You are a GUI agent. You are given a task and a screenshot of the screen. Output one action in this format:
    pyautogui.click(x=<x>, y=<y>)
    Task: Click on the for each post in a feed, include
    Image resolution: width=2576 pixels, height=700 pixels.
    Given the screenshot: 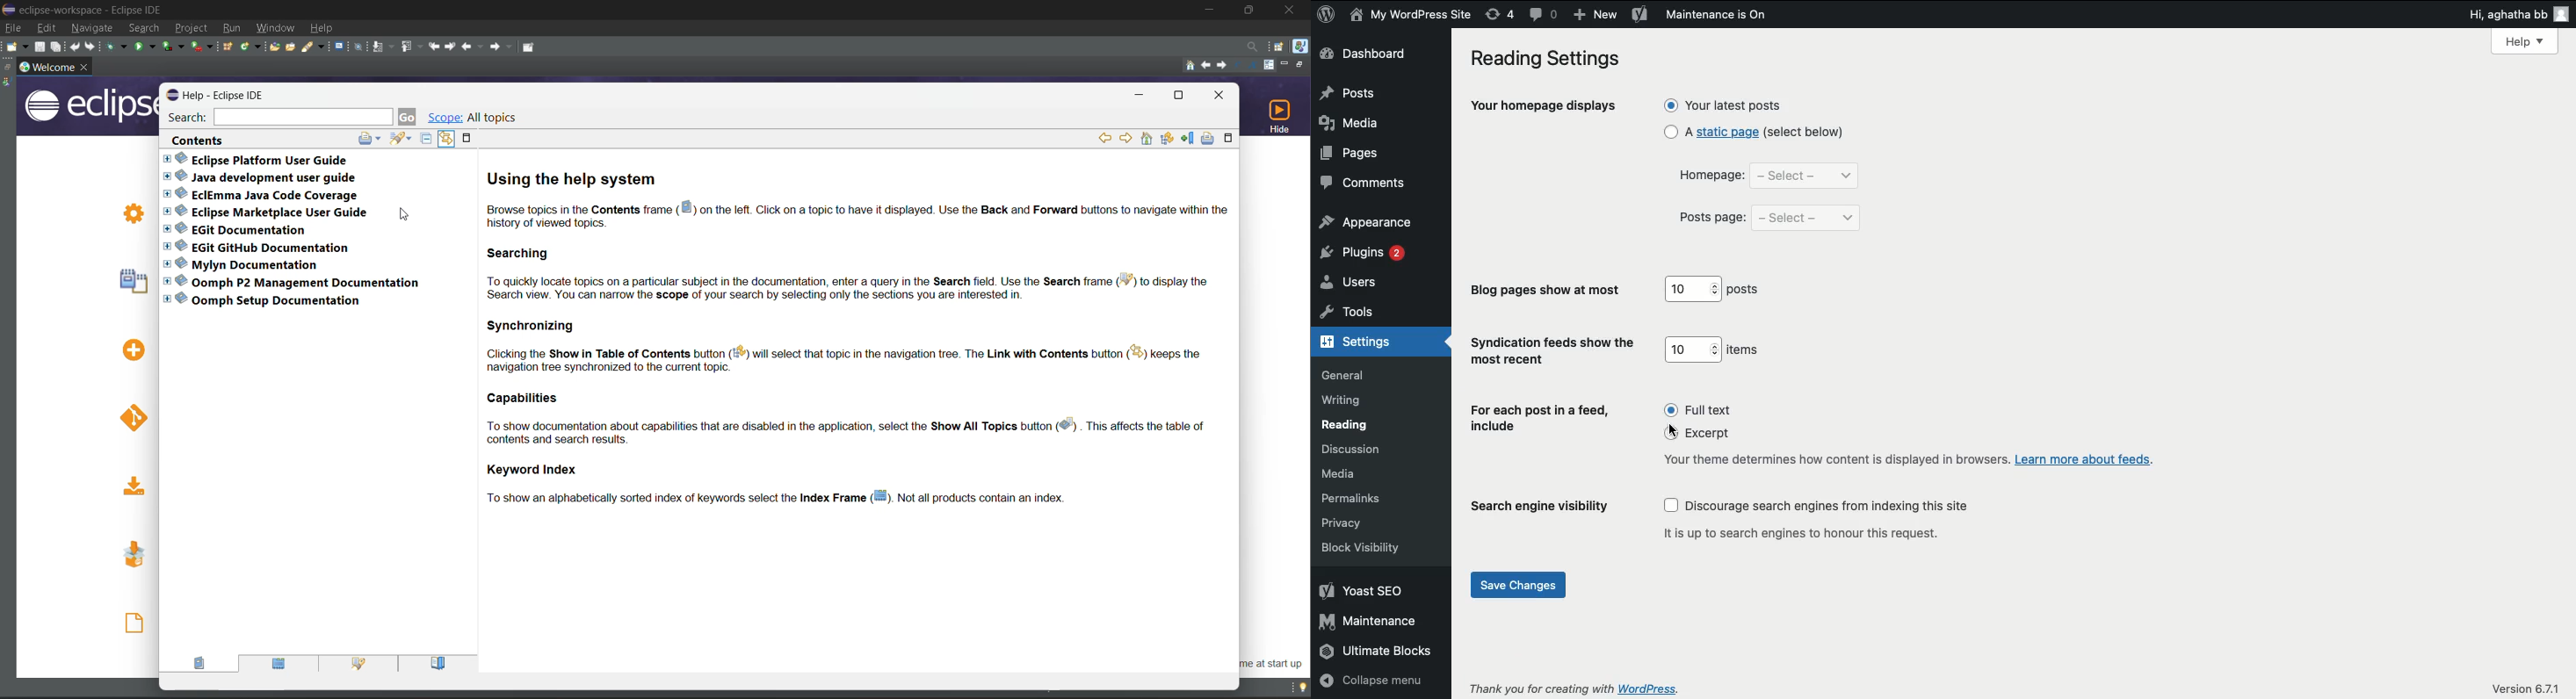 What is the action you would take?
    pyautogui.click(x=1543, y=420)
    